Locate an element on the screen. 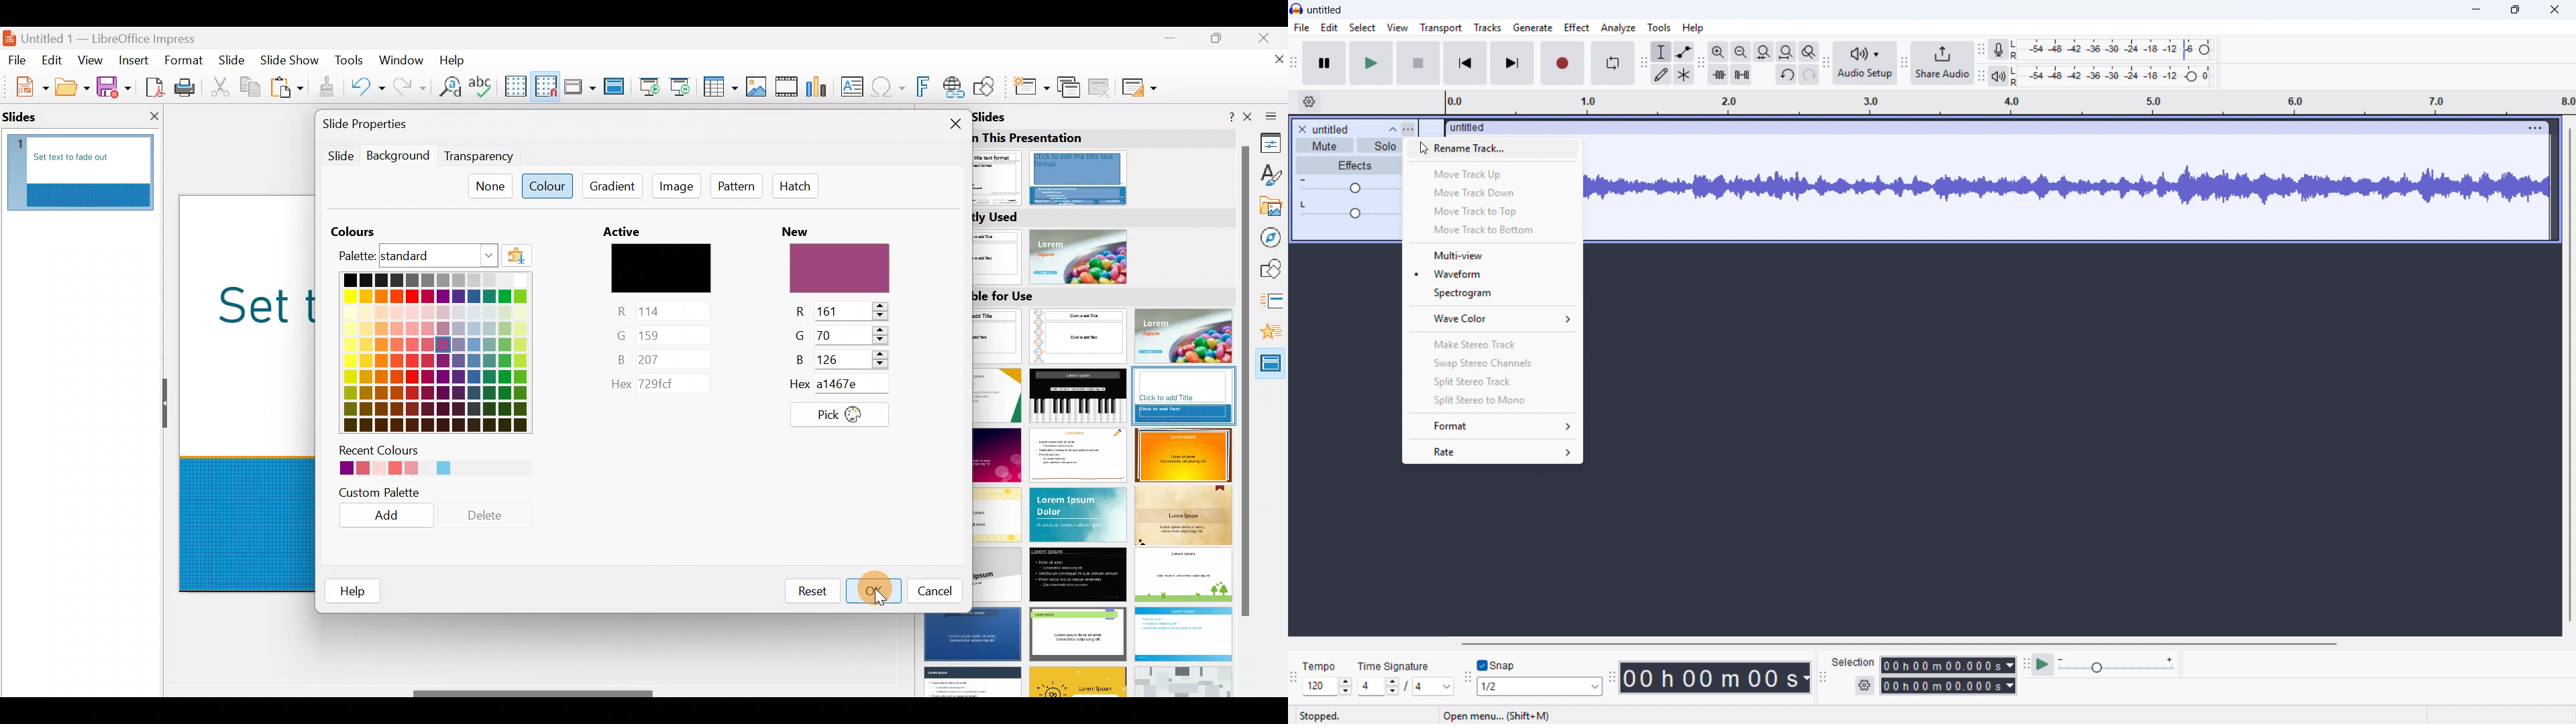 This screenshot has width=2576, height=728. Duplicate slide is located at coordinates (1071, 88).